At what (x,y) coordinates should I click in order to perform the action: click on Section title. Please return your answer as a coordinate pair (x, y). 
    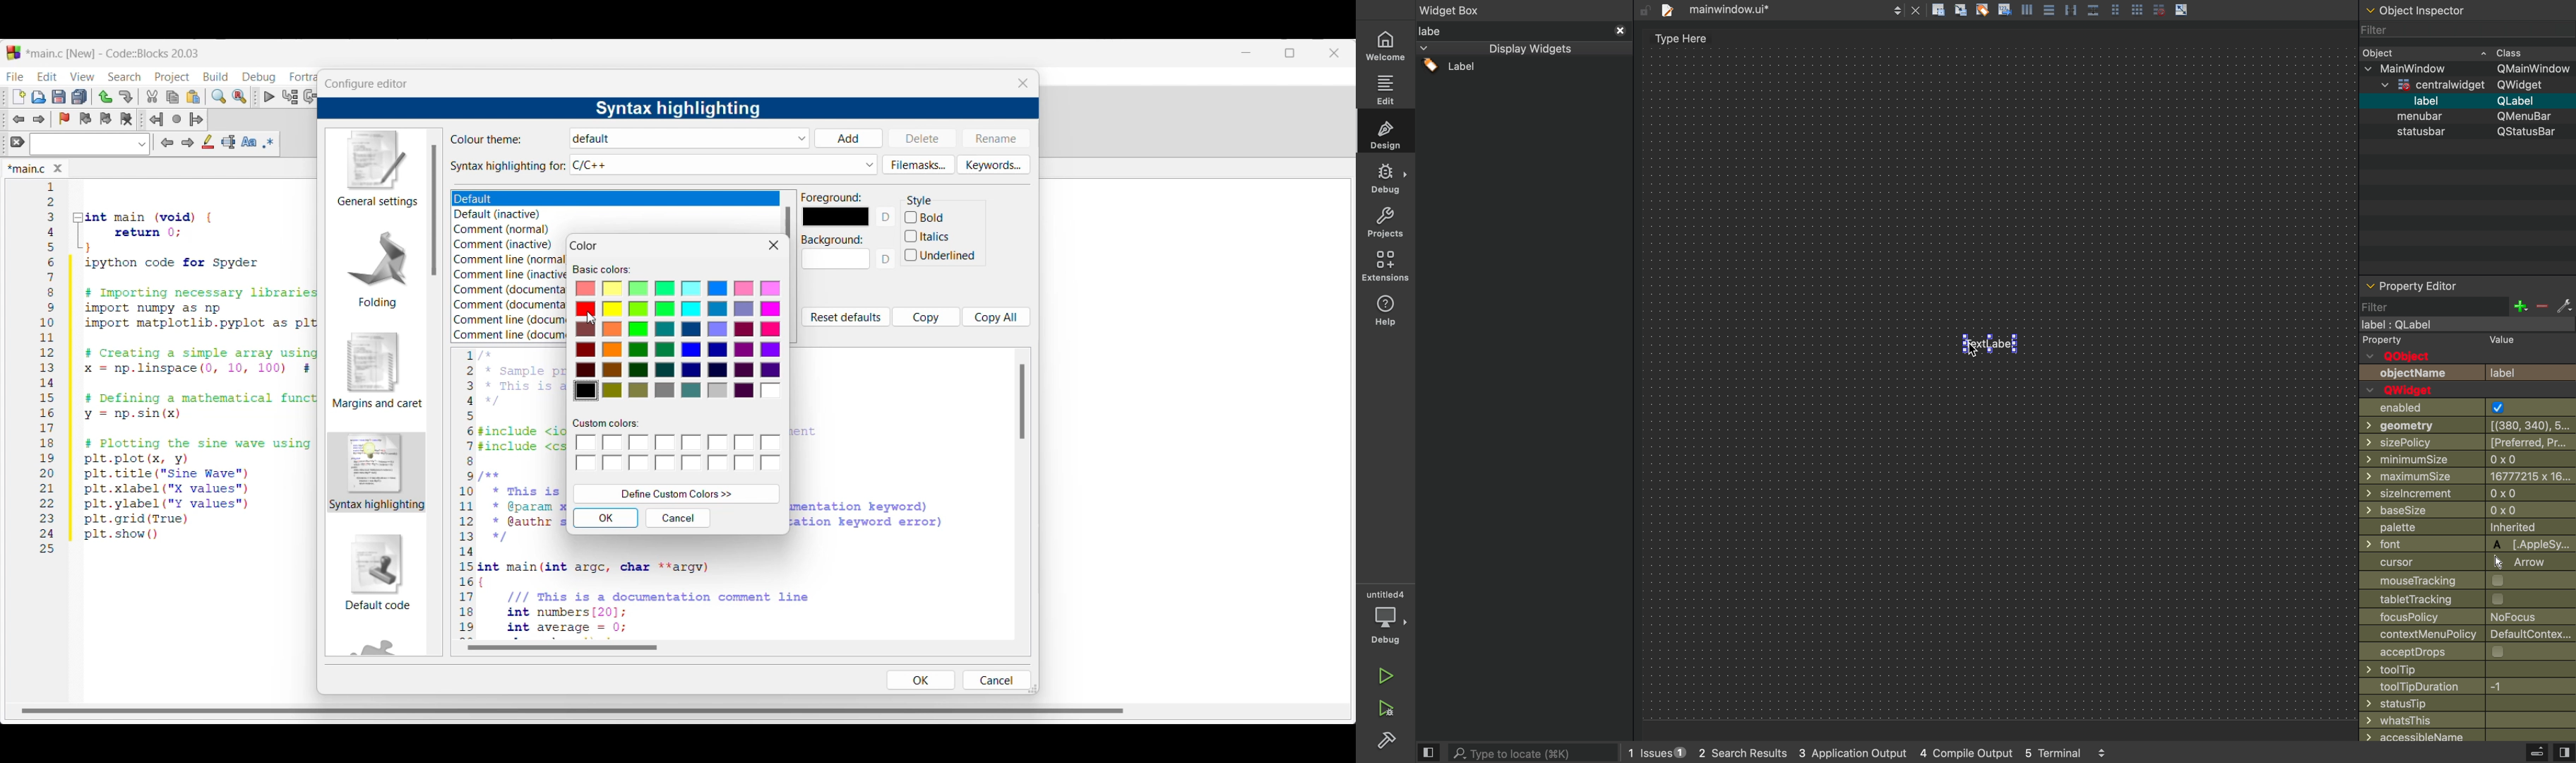
    Looking at the image, I should click on (919, 201).